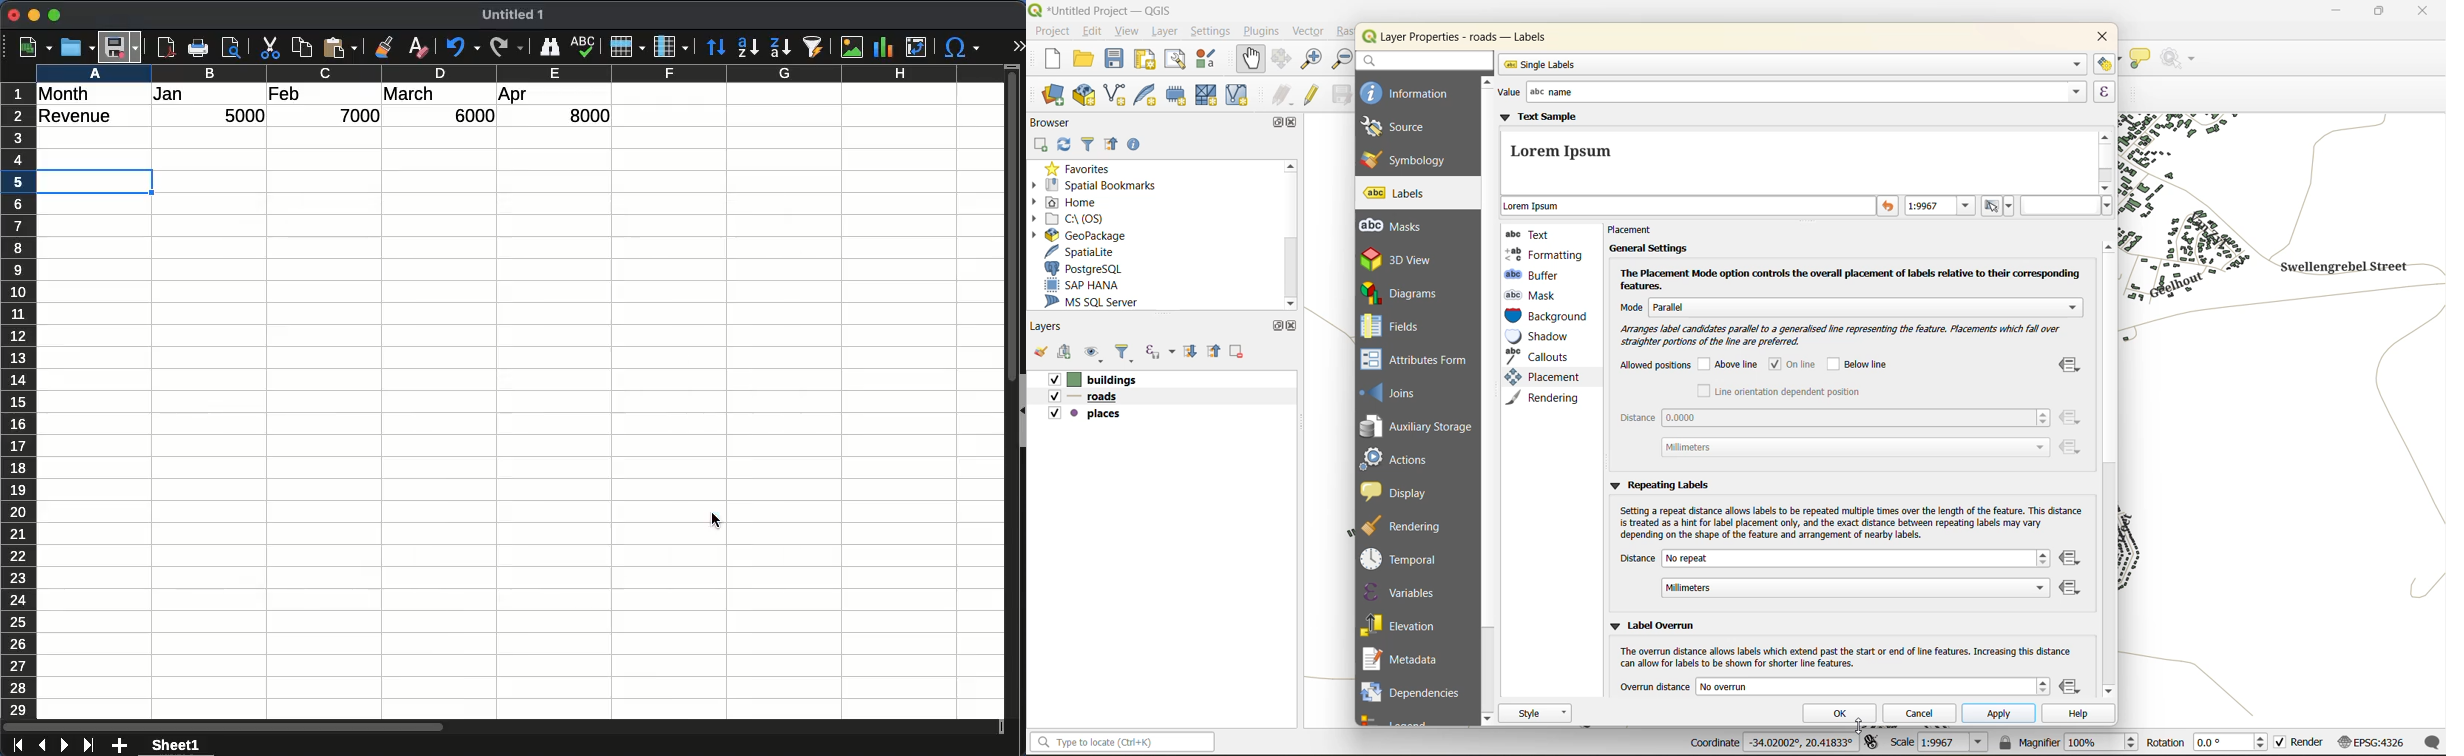  Describe the element at coordinates (1406, 661) in the screenshot. I see `metadata` at that location.